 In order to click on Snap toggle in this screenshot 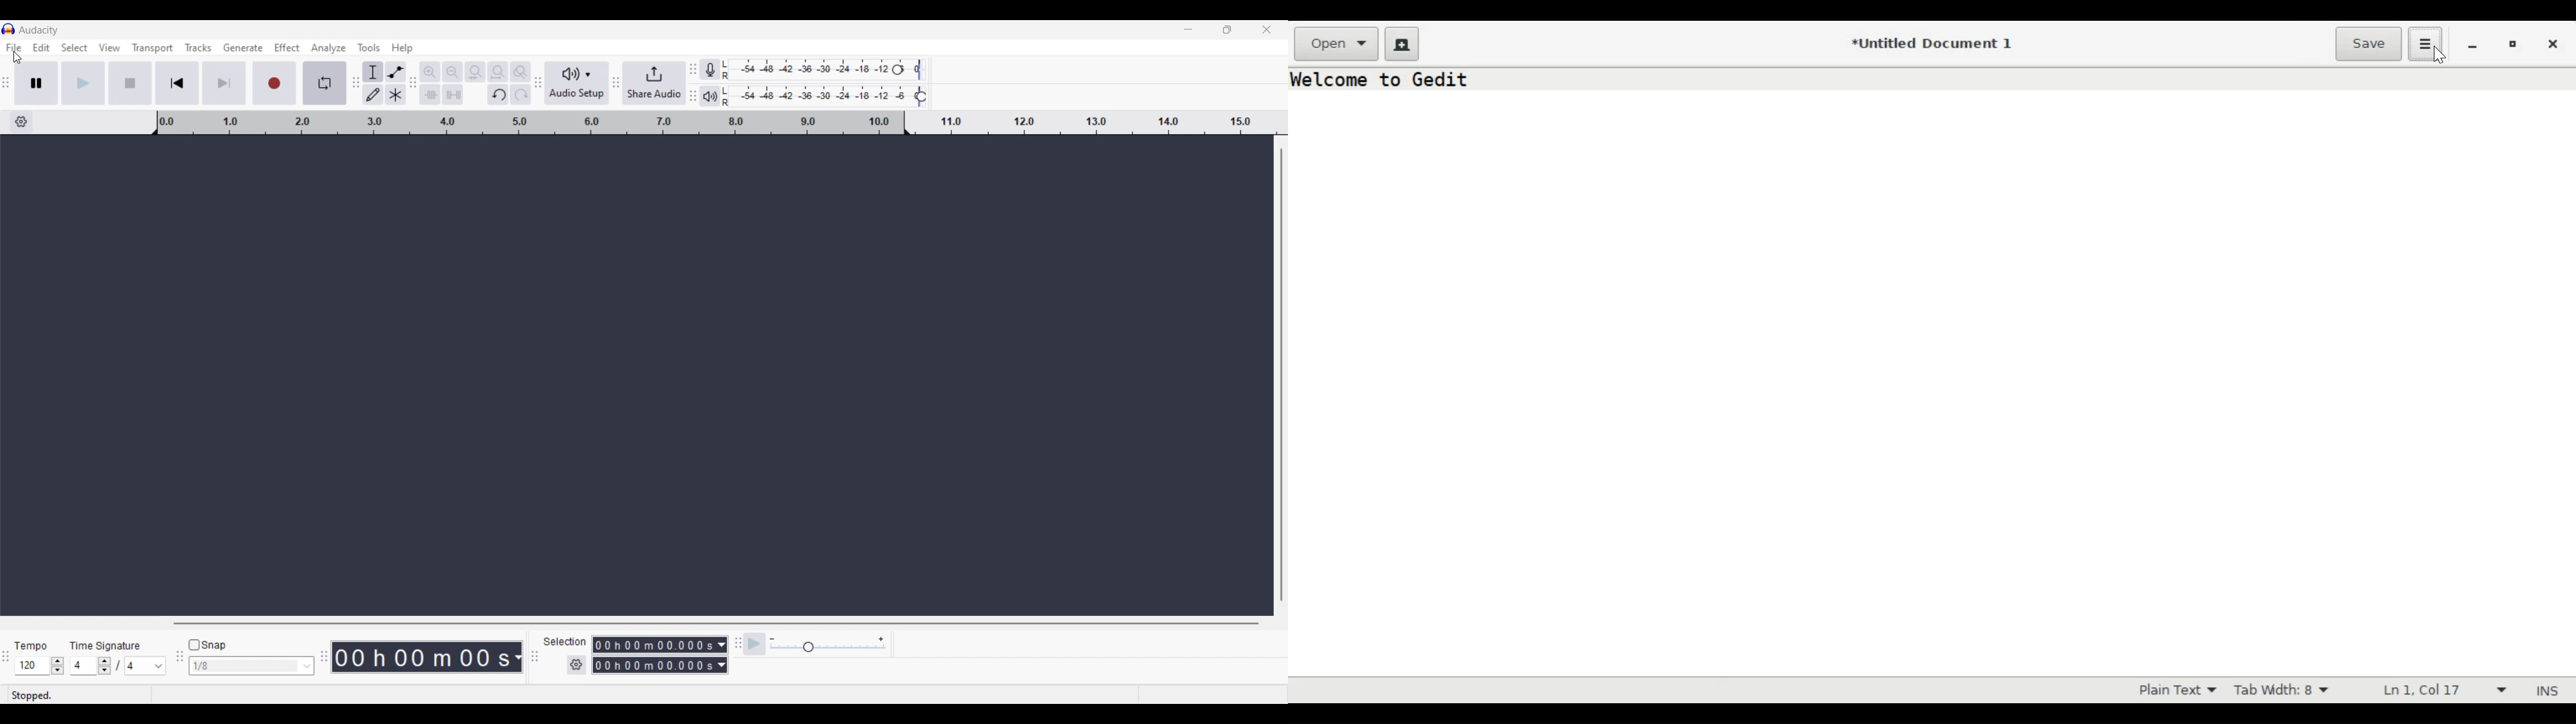, I will do `click(207, 646)`.